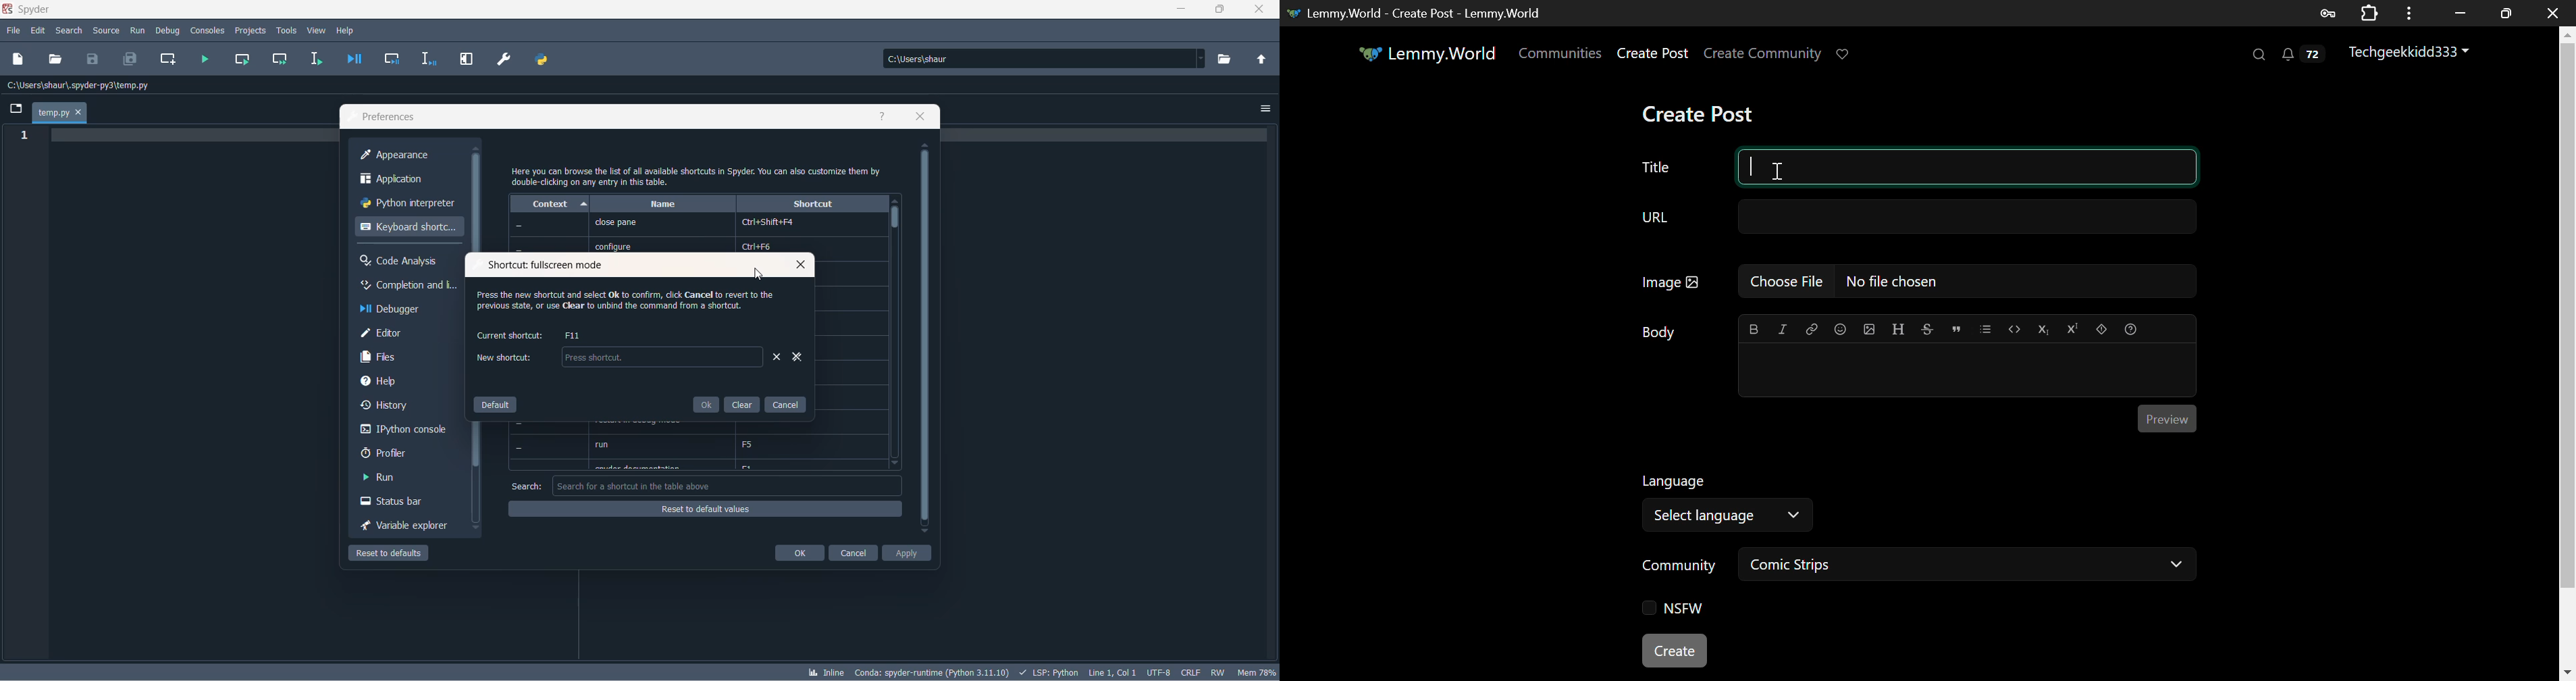 Image resolution: width=2576 pixels, height=700 pixels. I want to click on search, so click(73, 31).